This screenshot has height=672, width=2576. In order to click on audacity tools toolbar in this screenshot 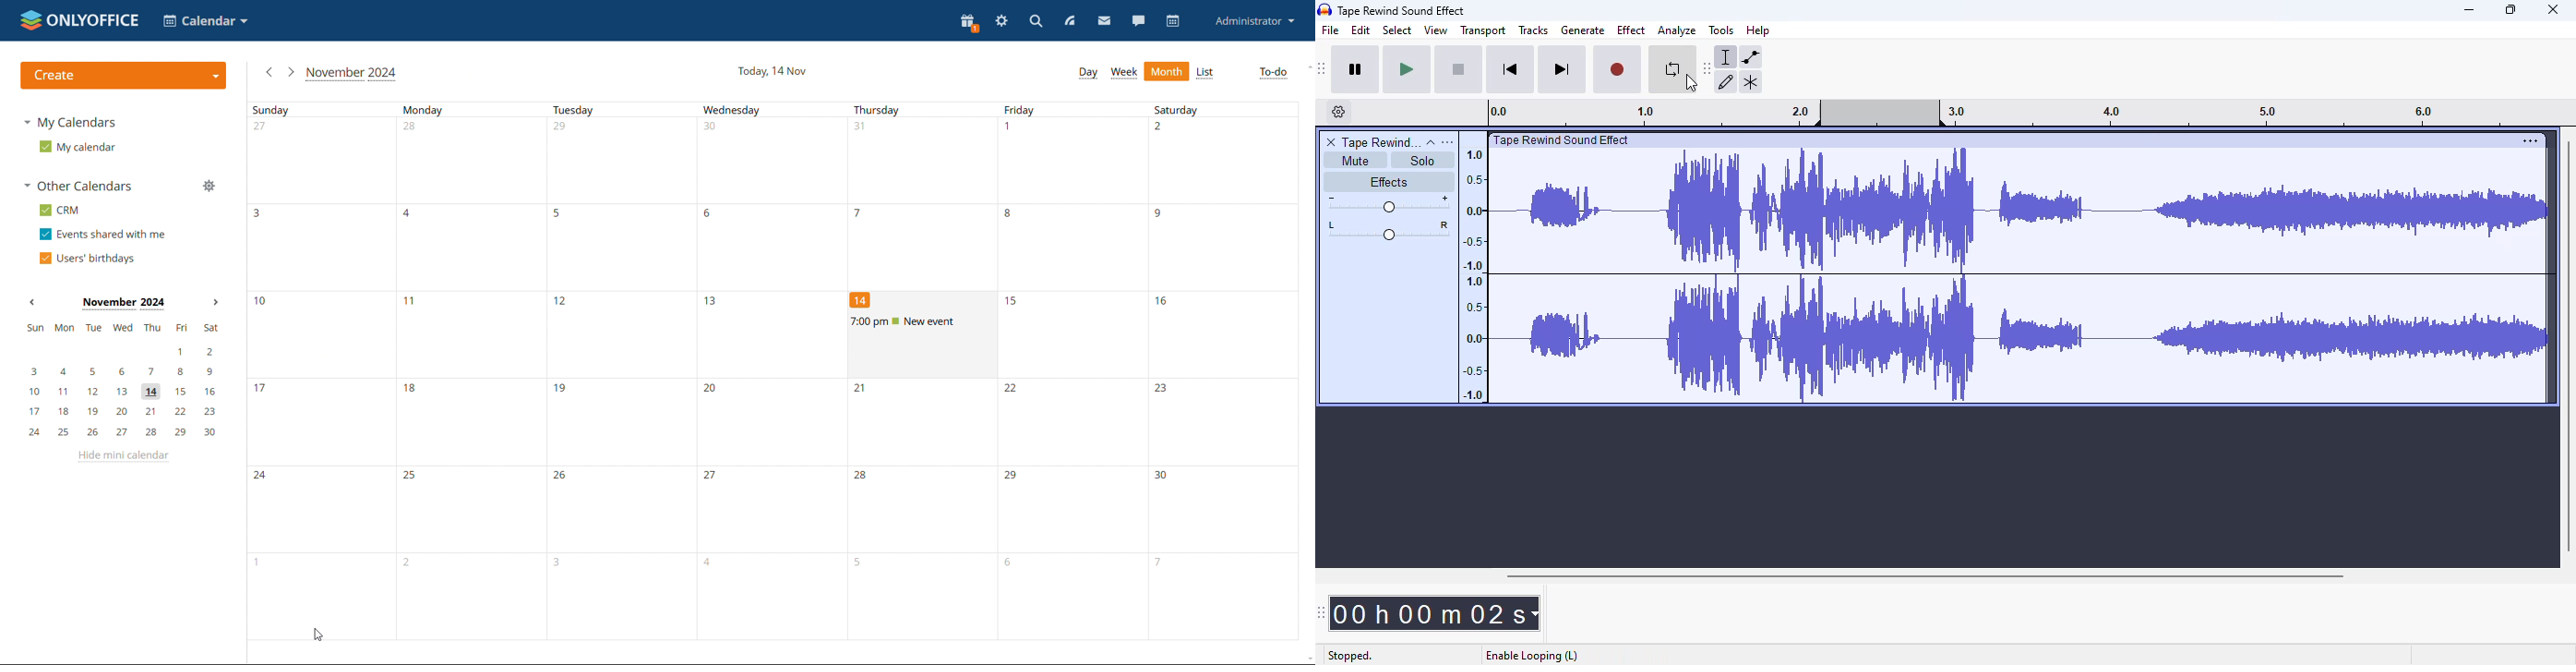, I will do `click(1707, 67)`.